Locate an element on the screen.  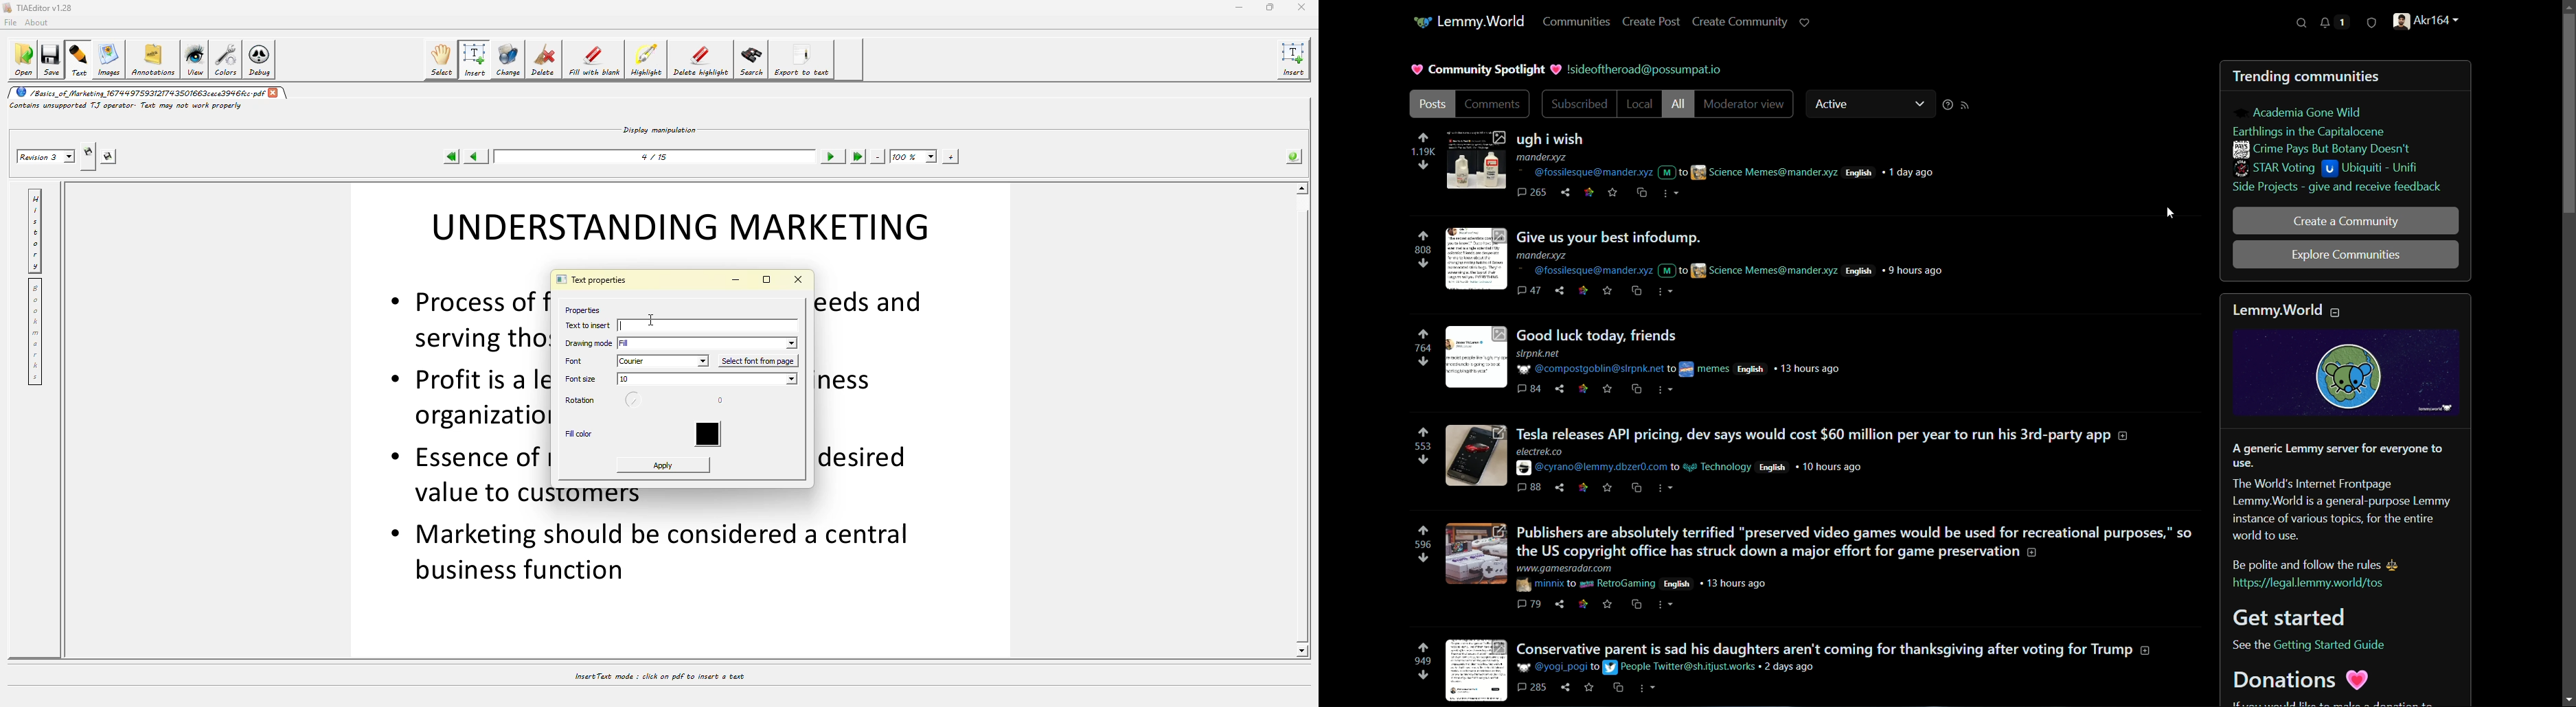
mander.xyz is located at coordinates (1545, 158).